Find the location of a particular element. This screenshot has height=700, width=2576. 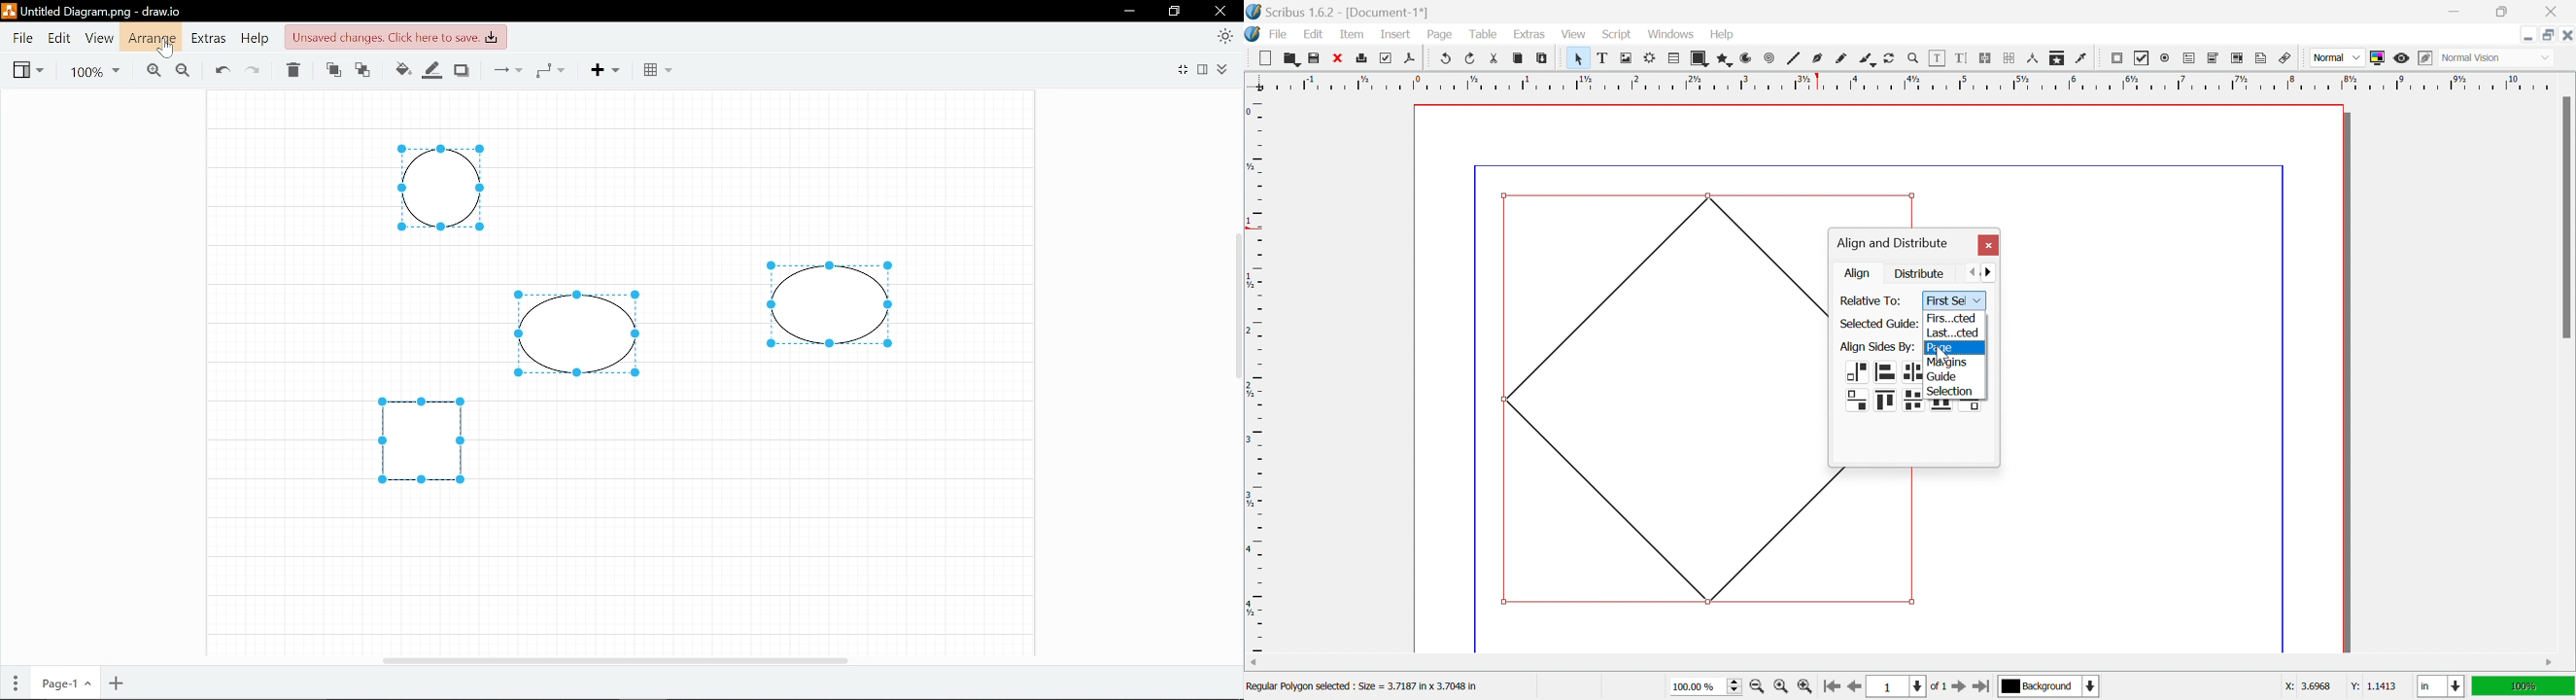

Go to the first page is located at coordinates (1831, 690).